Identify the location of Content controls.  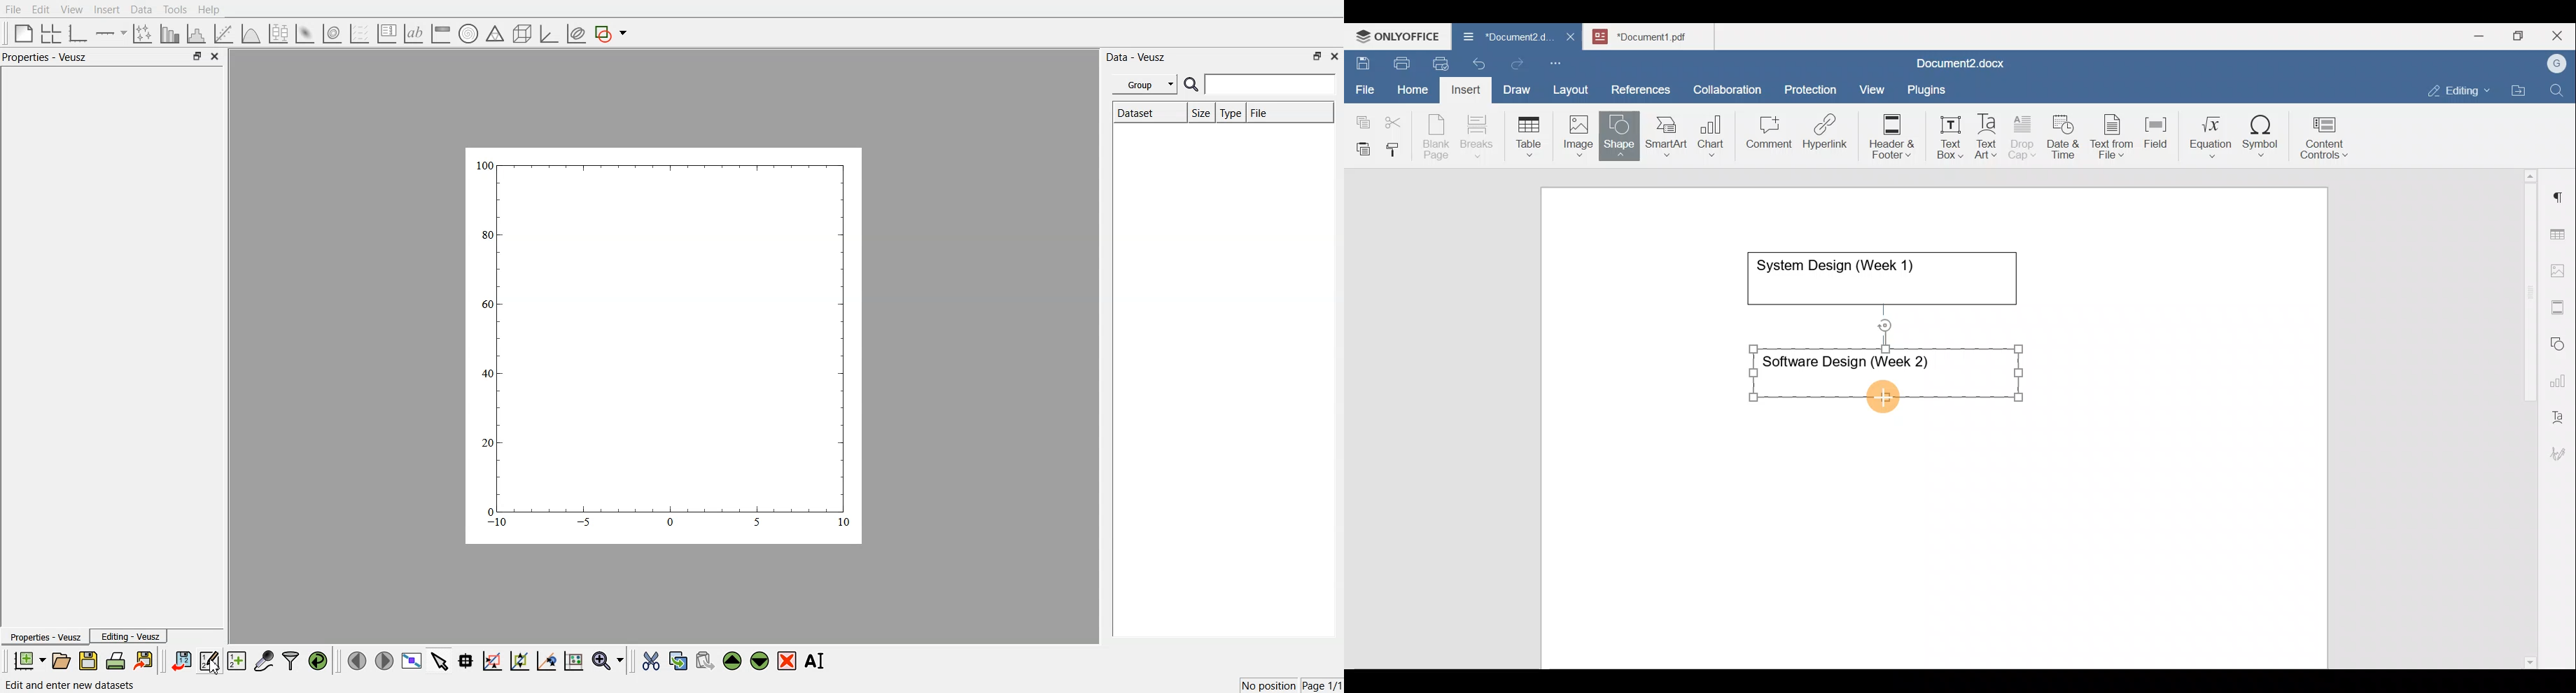
(2326, 142).